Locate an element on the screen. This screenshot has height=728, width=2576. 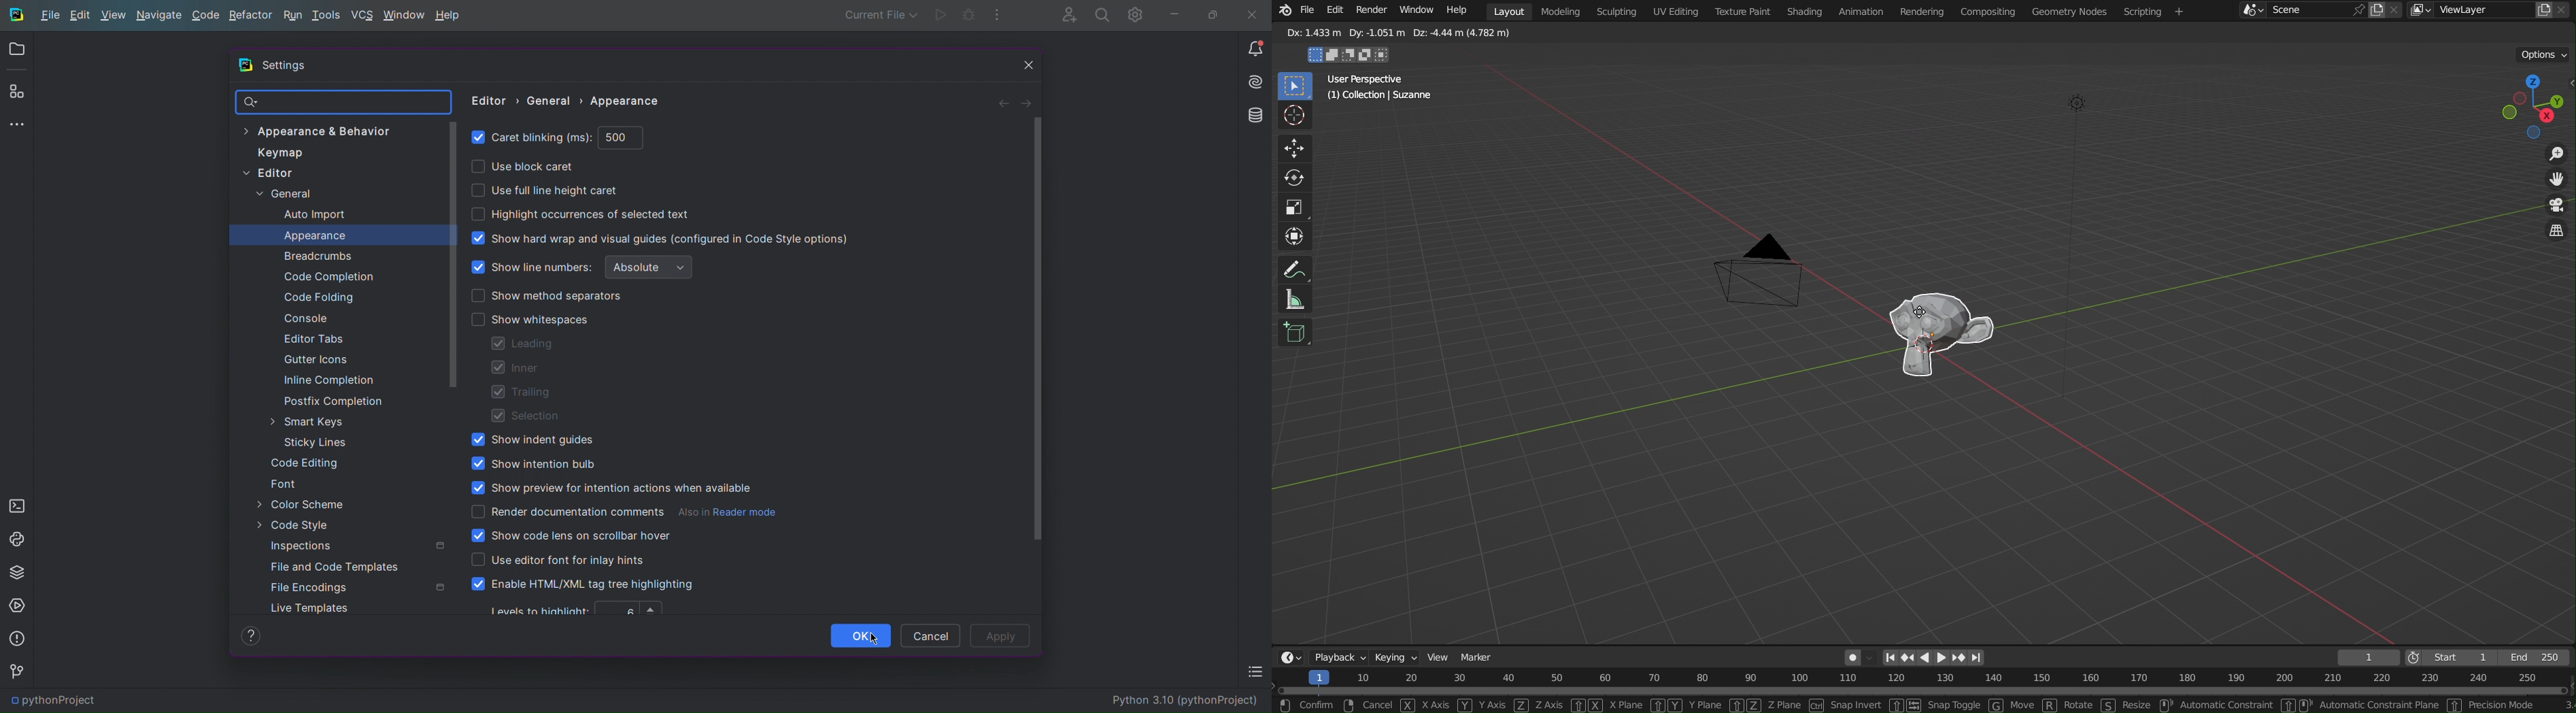
User Perspective is located at coordinates (1363, 78).